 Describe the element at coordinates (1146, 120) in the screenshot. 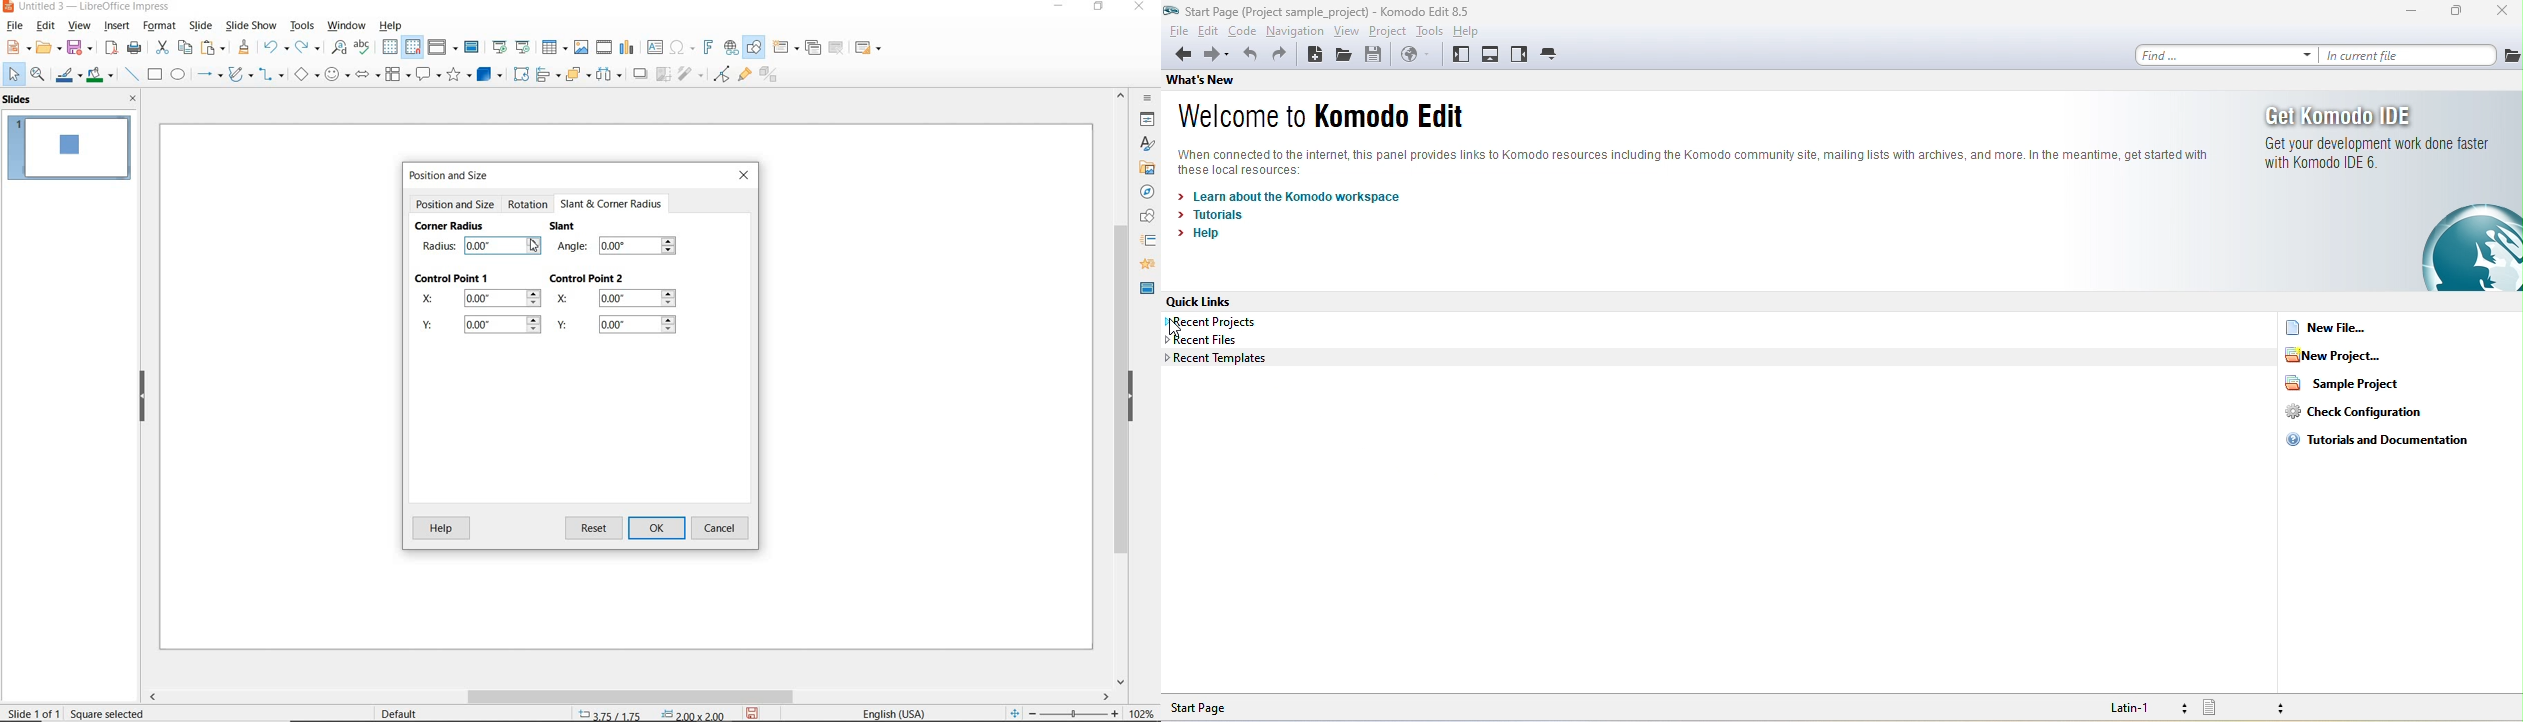

I see `properties` at that location.